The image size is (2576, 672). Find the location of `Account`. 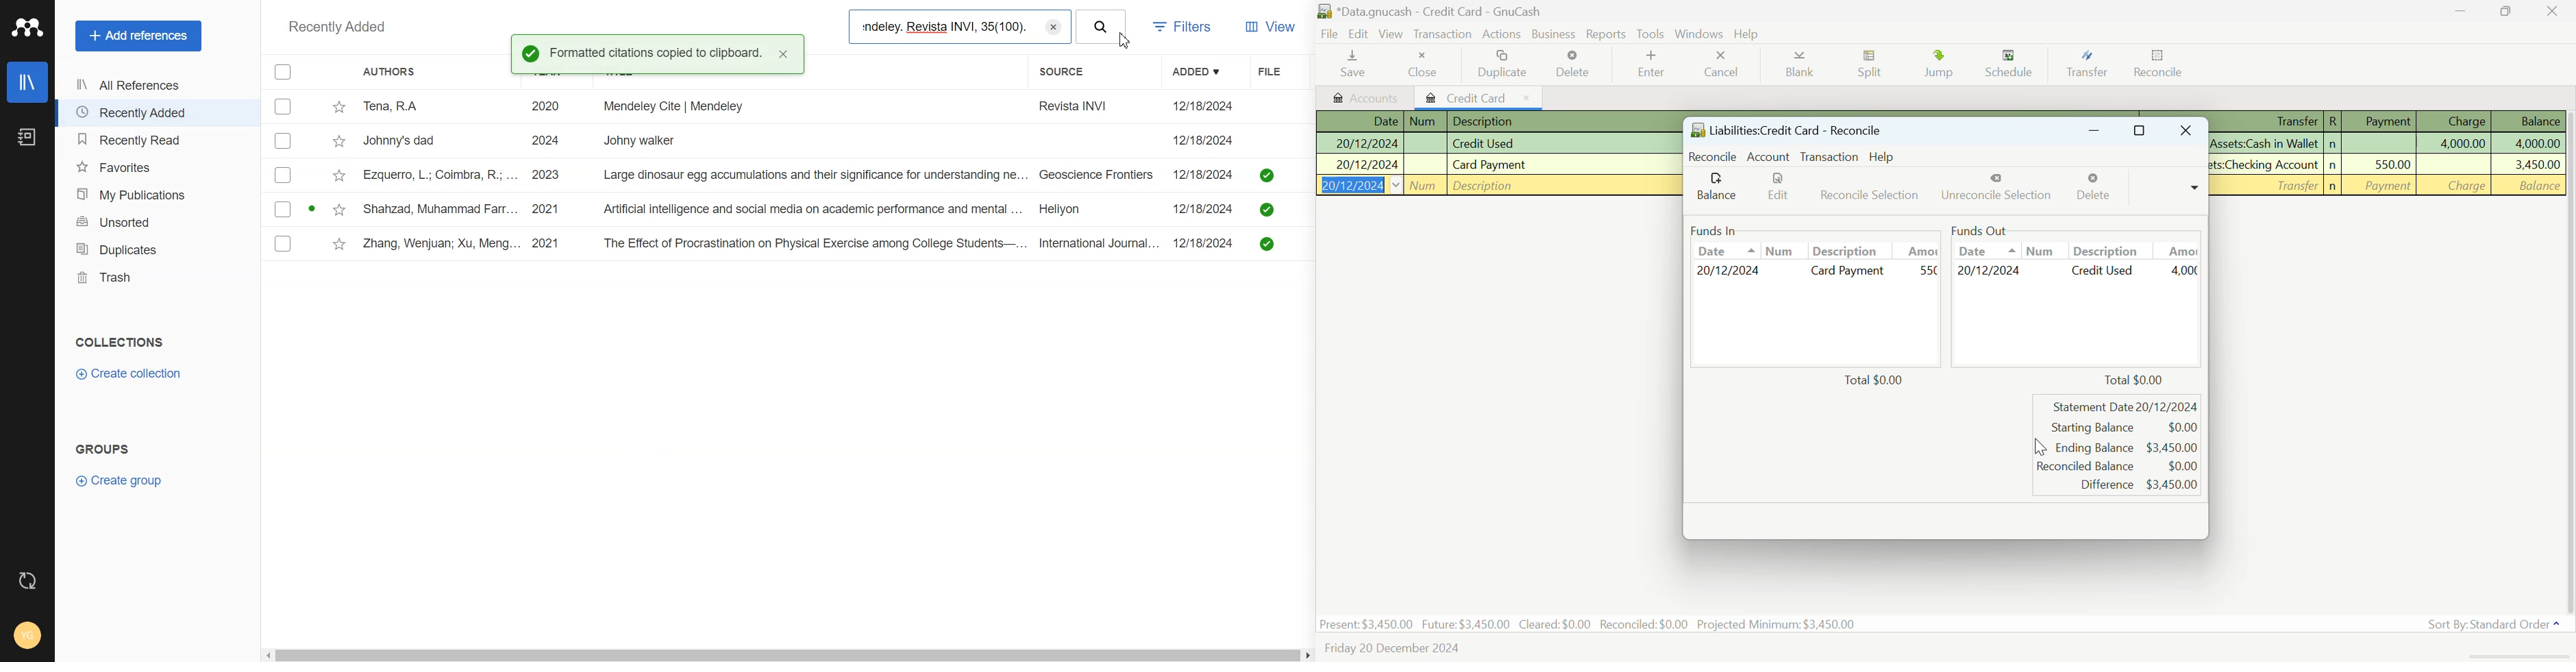

Account is located at coordinates (1768, 158).